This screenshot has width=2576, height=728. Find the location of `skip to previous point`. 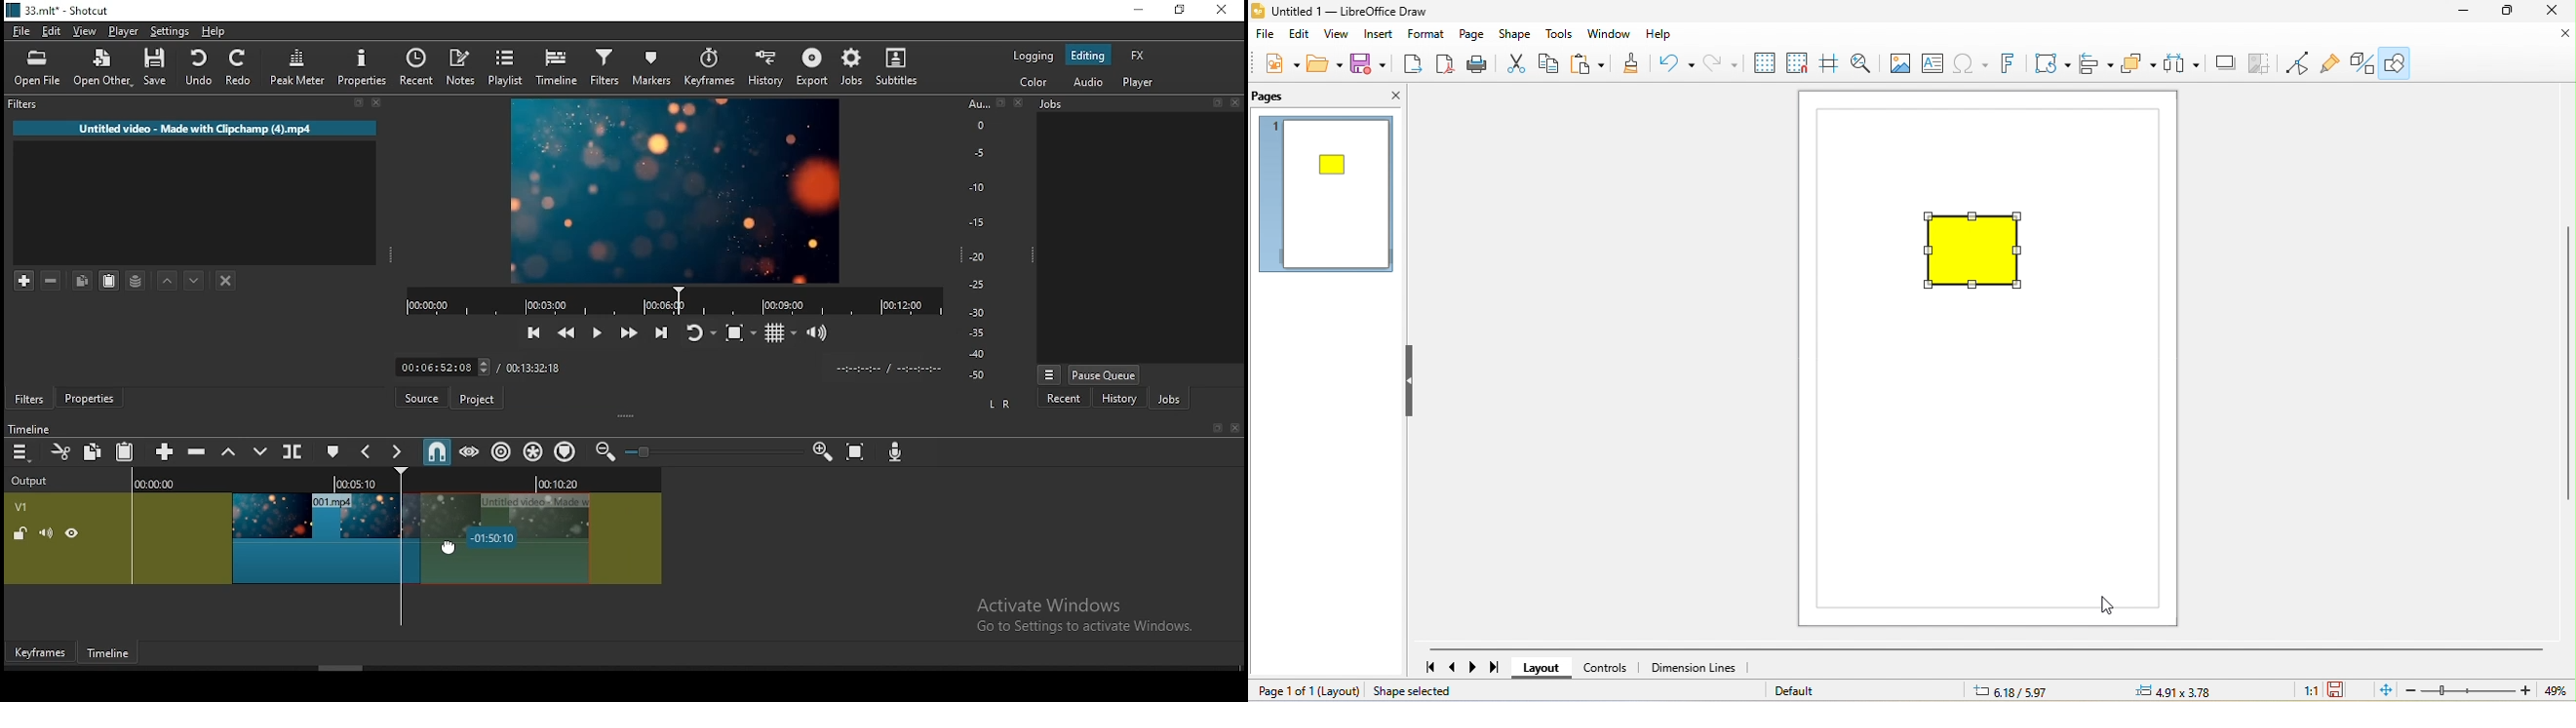

skip to previous point is located at coordinates (534, 333).